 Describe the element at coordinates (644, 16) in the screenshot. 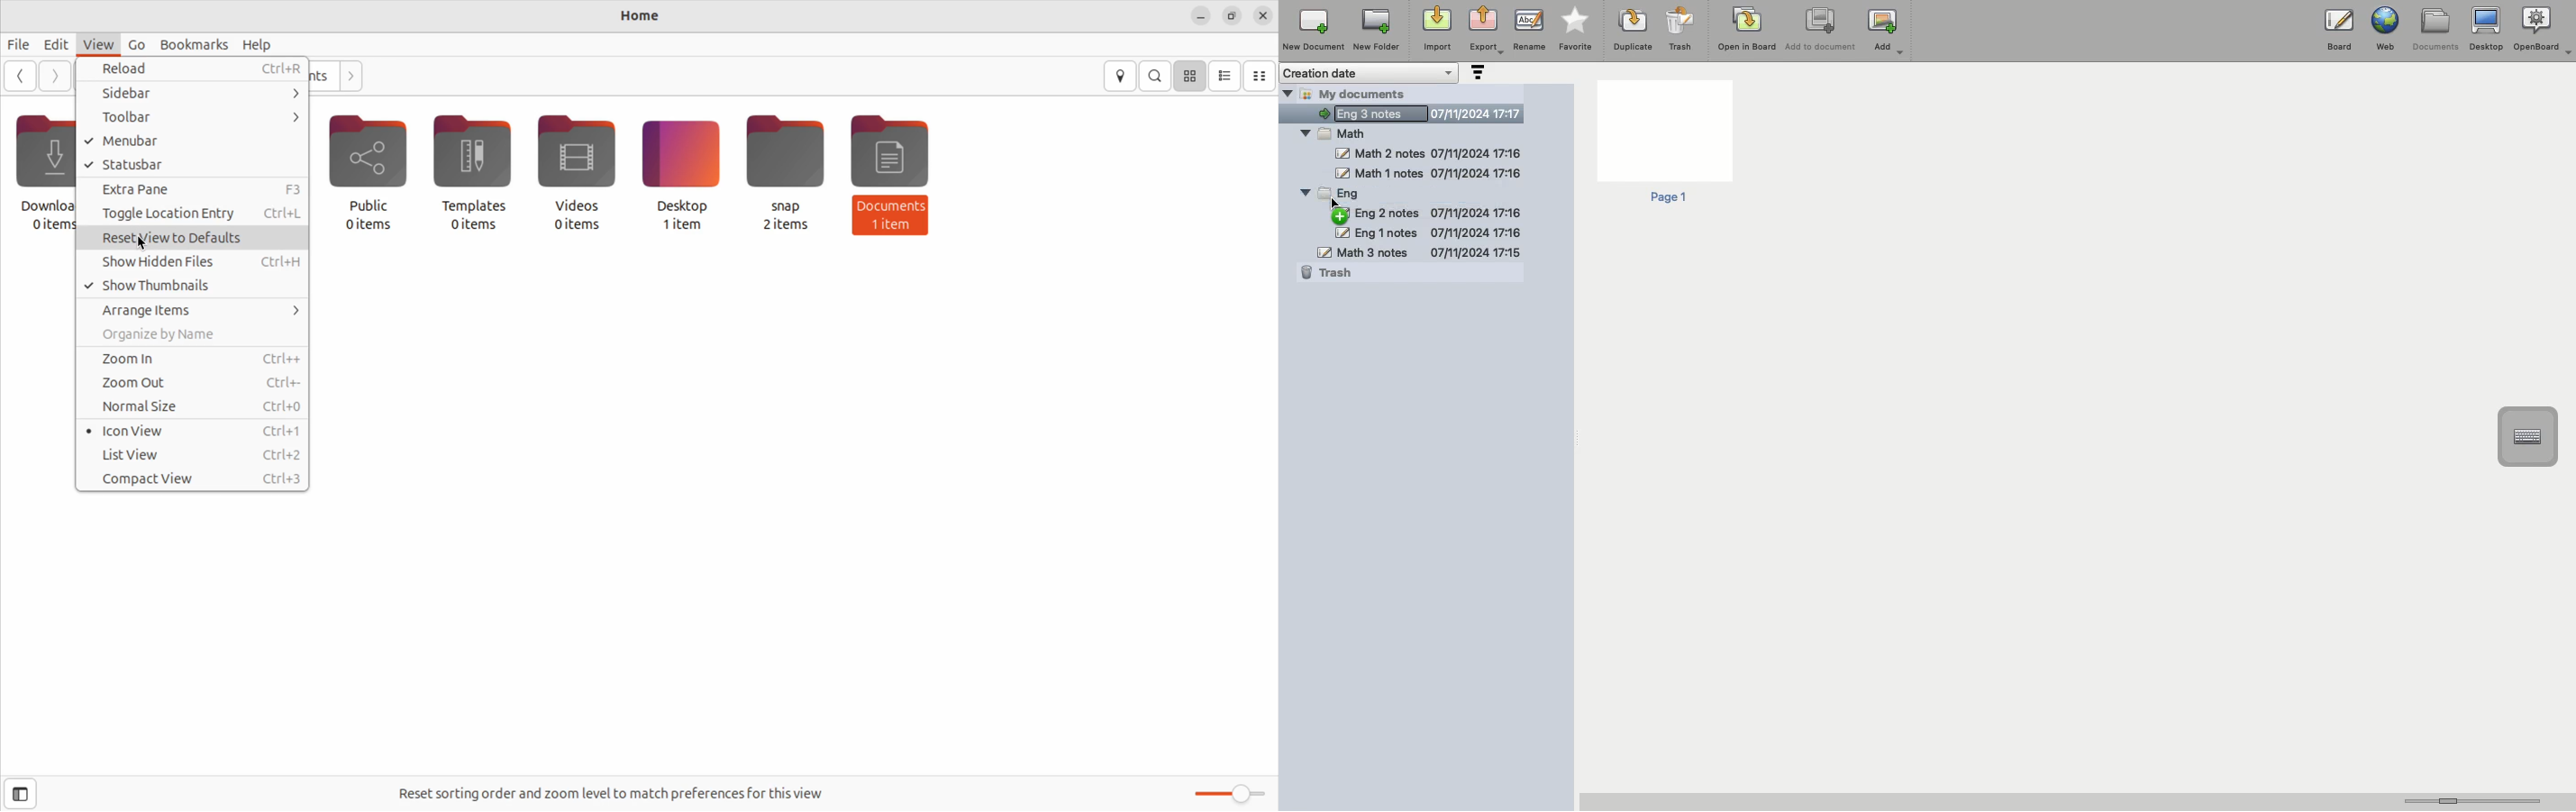

I see `Home` at that location.